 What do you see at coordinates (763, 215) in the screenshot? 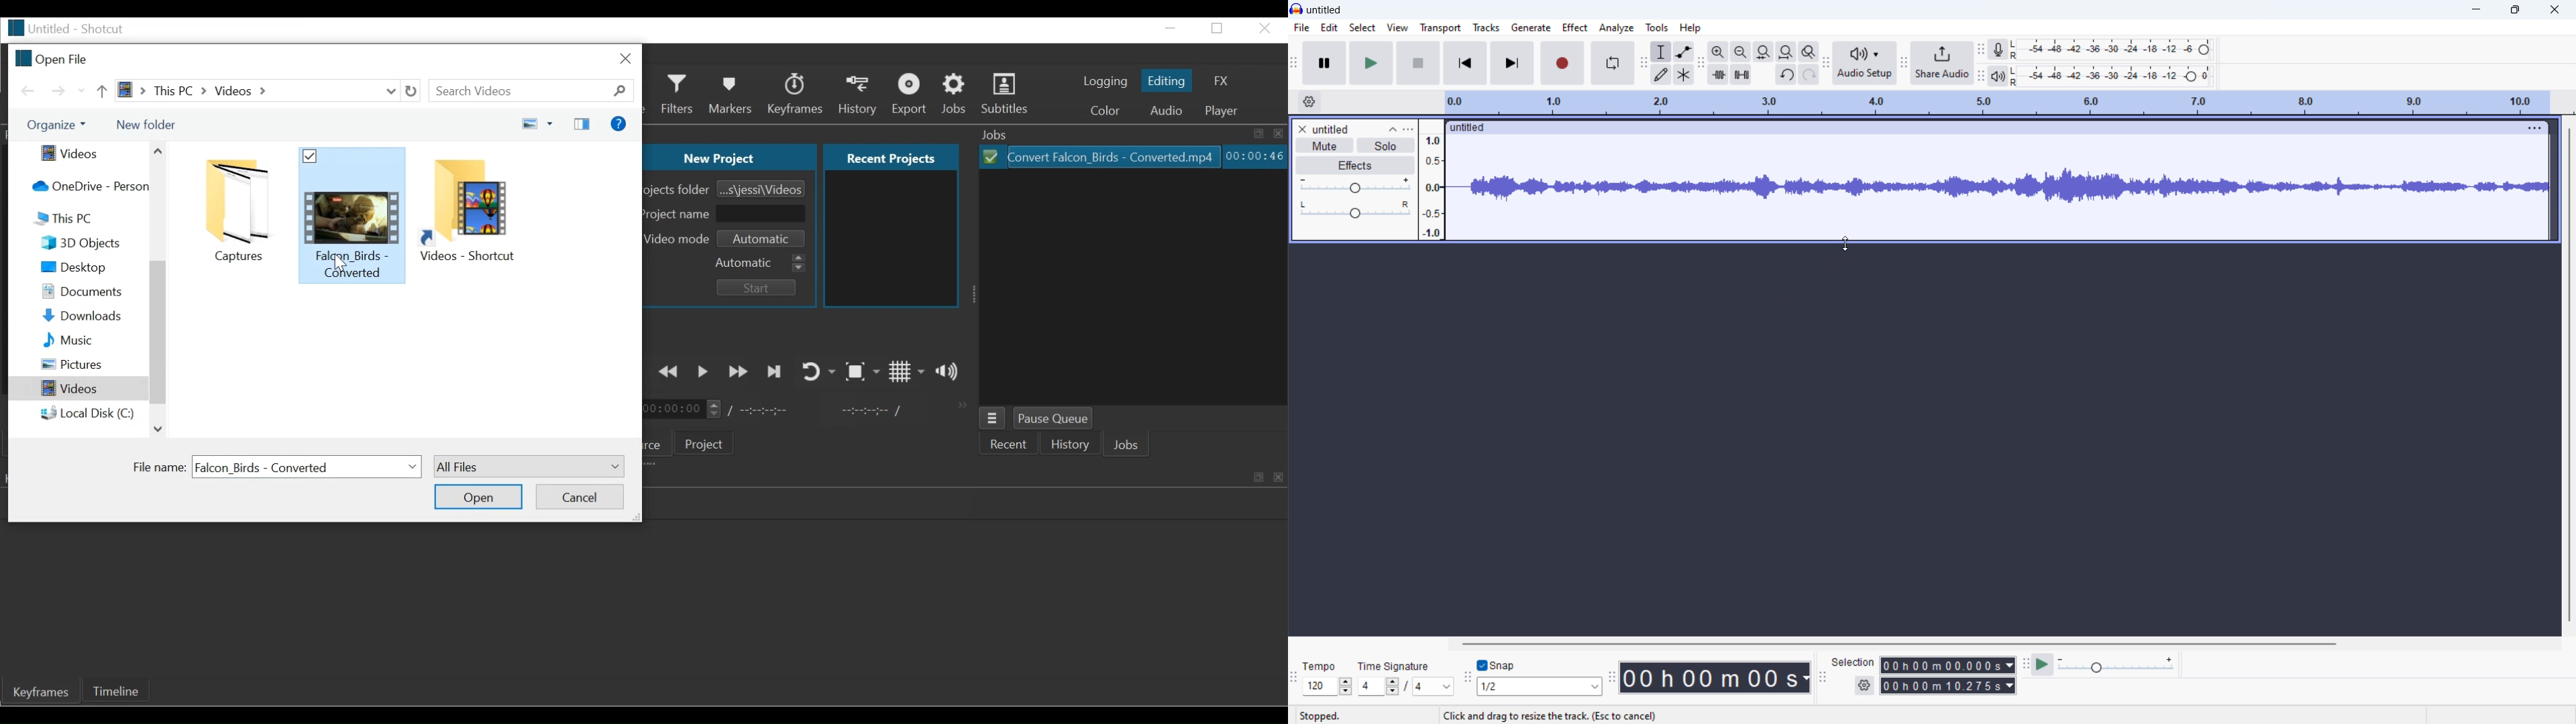
I see `Project Name Field` at bounding box center [763, 215].